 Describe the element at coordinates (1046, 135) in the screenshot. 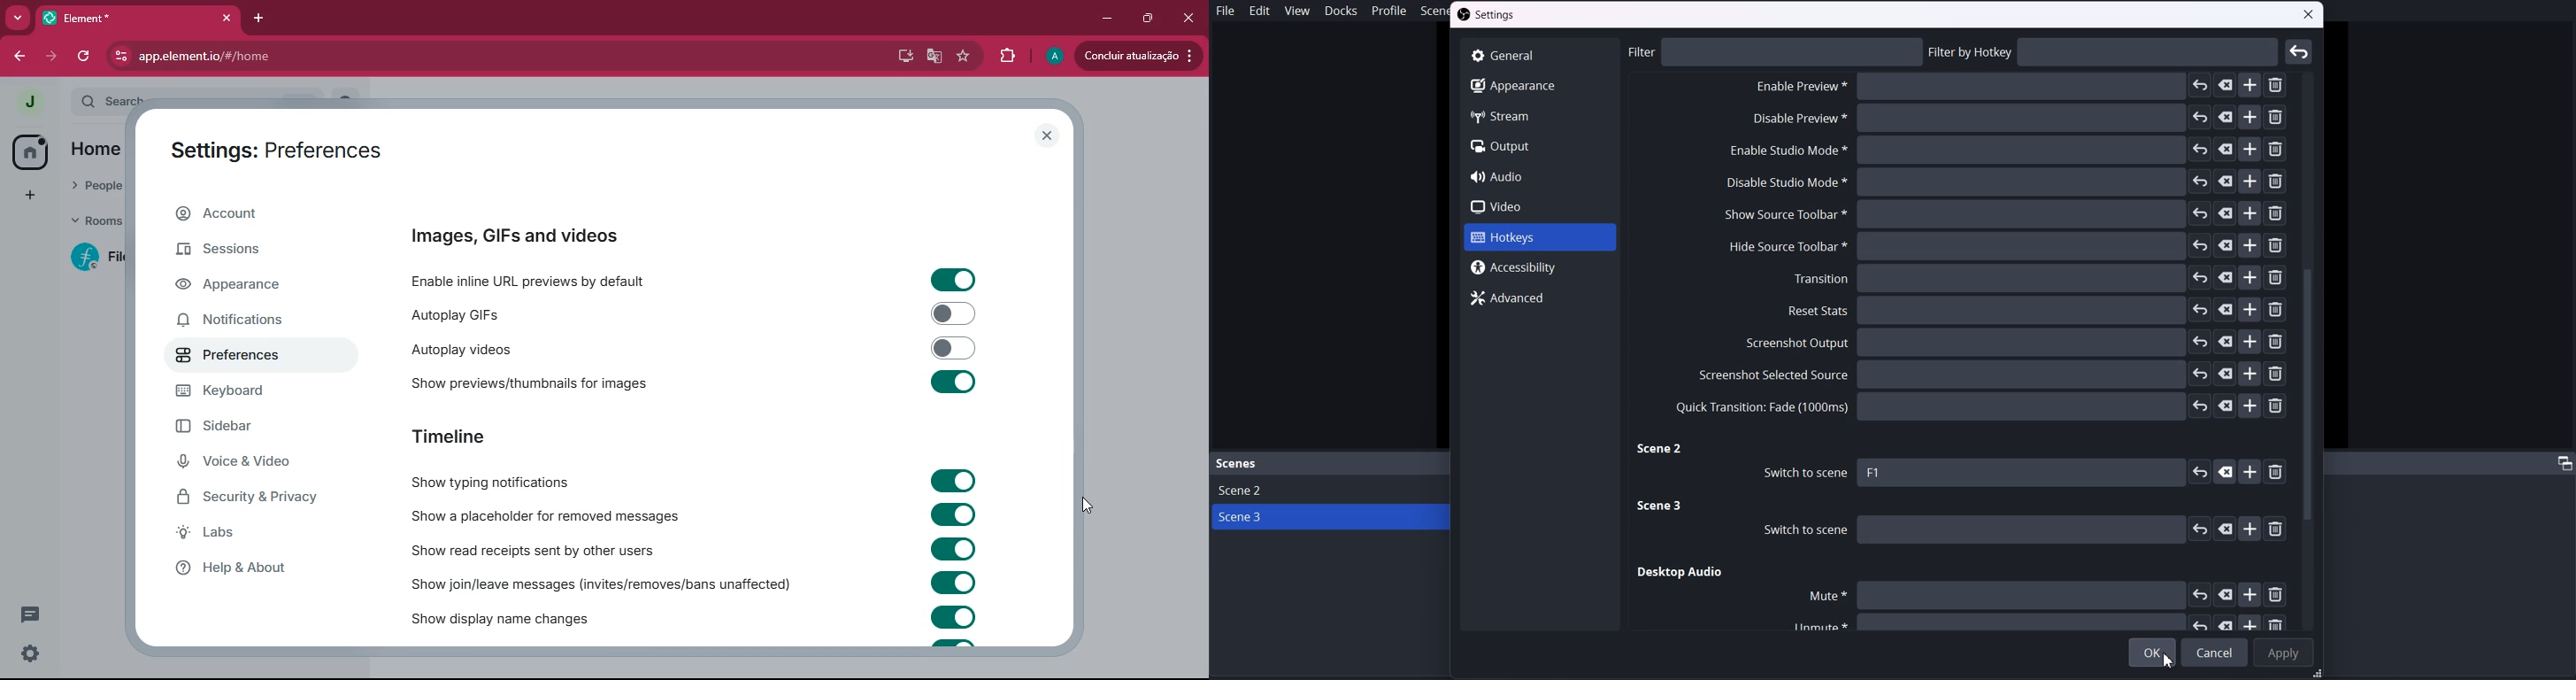

I see `close` at that location.